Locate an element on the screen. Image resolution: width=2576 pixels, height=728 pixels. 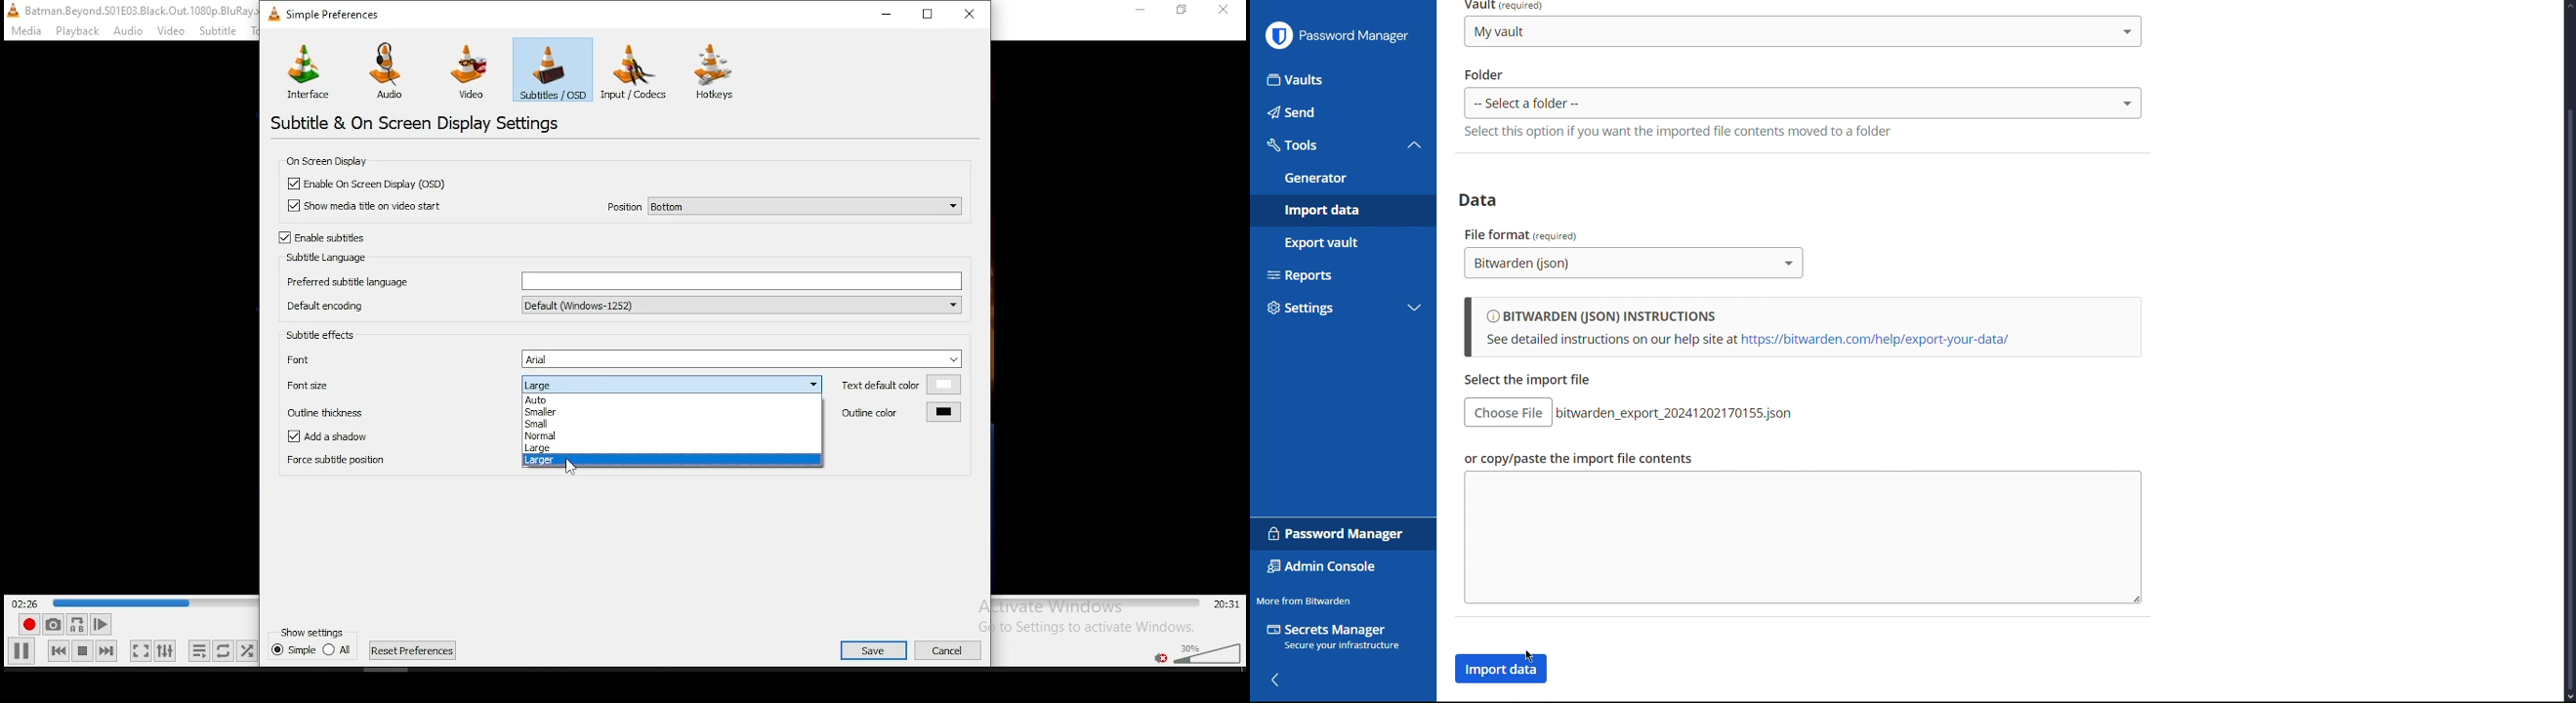
larger is located at coordinates (672, 461).